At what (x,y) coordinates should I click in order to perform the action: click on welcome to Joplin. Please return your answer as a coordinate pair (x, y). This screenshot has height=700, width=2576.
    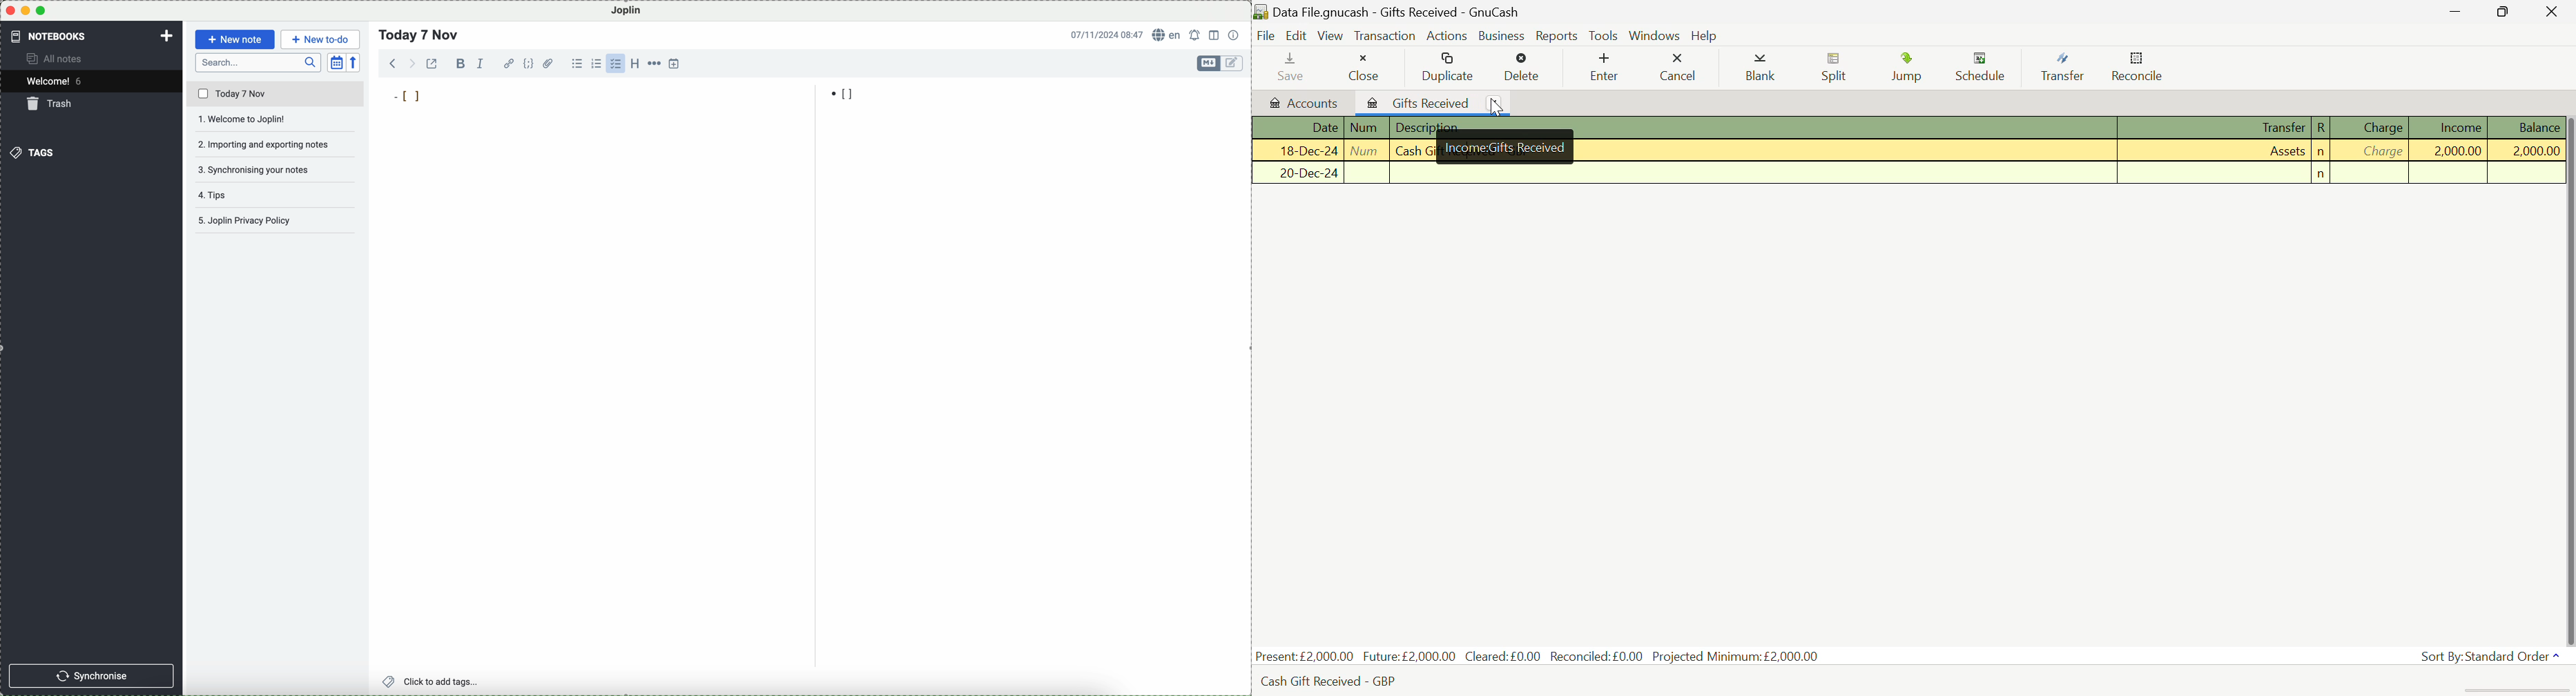
    Looking at the image, I should click on (275, 120).